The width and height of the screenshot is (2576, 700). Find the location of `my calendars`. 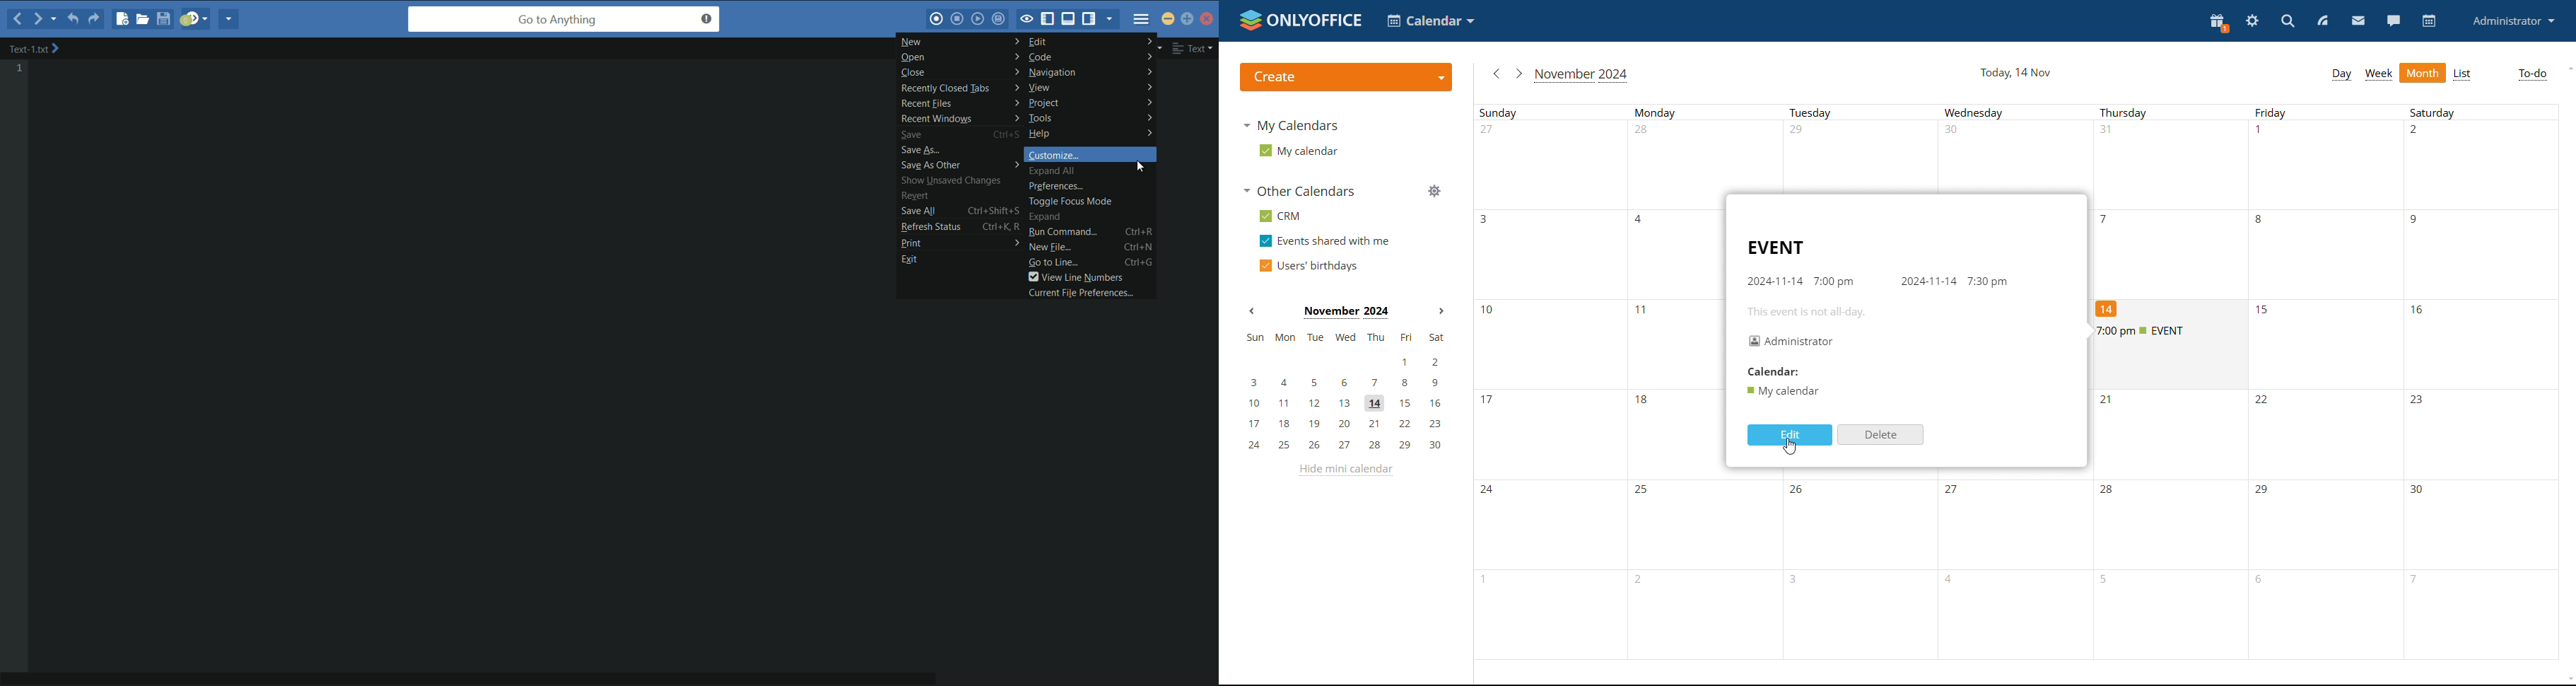

my calendars is located at coordinates (1291, 124).